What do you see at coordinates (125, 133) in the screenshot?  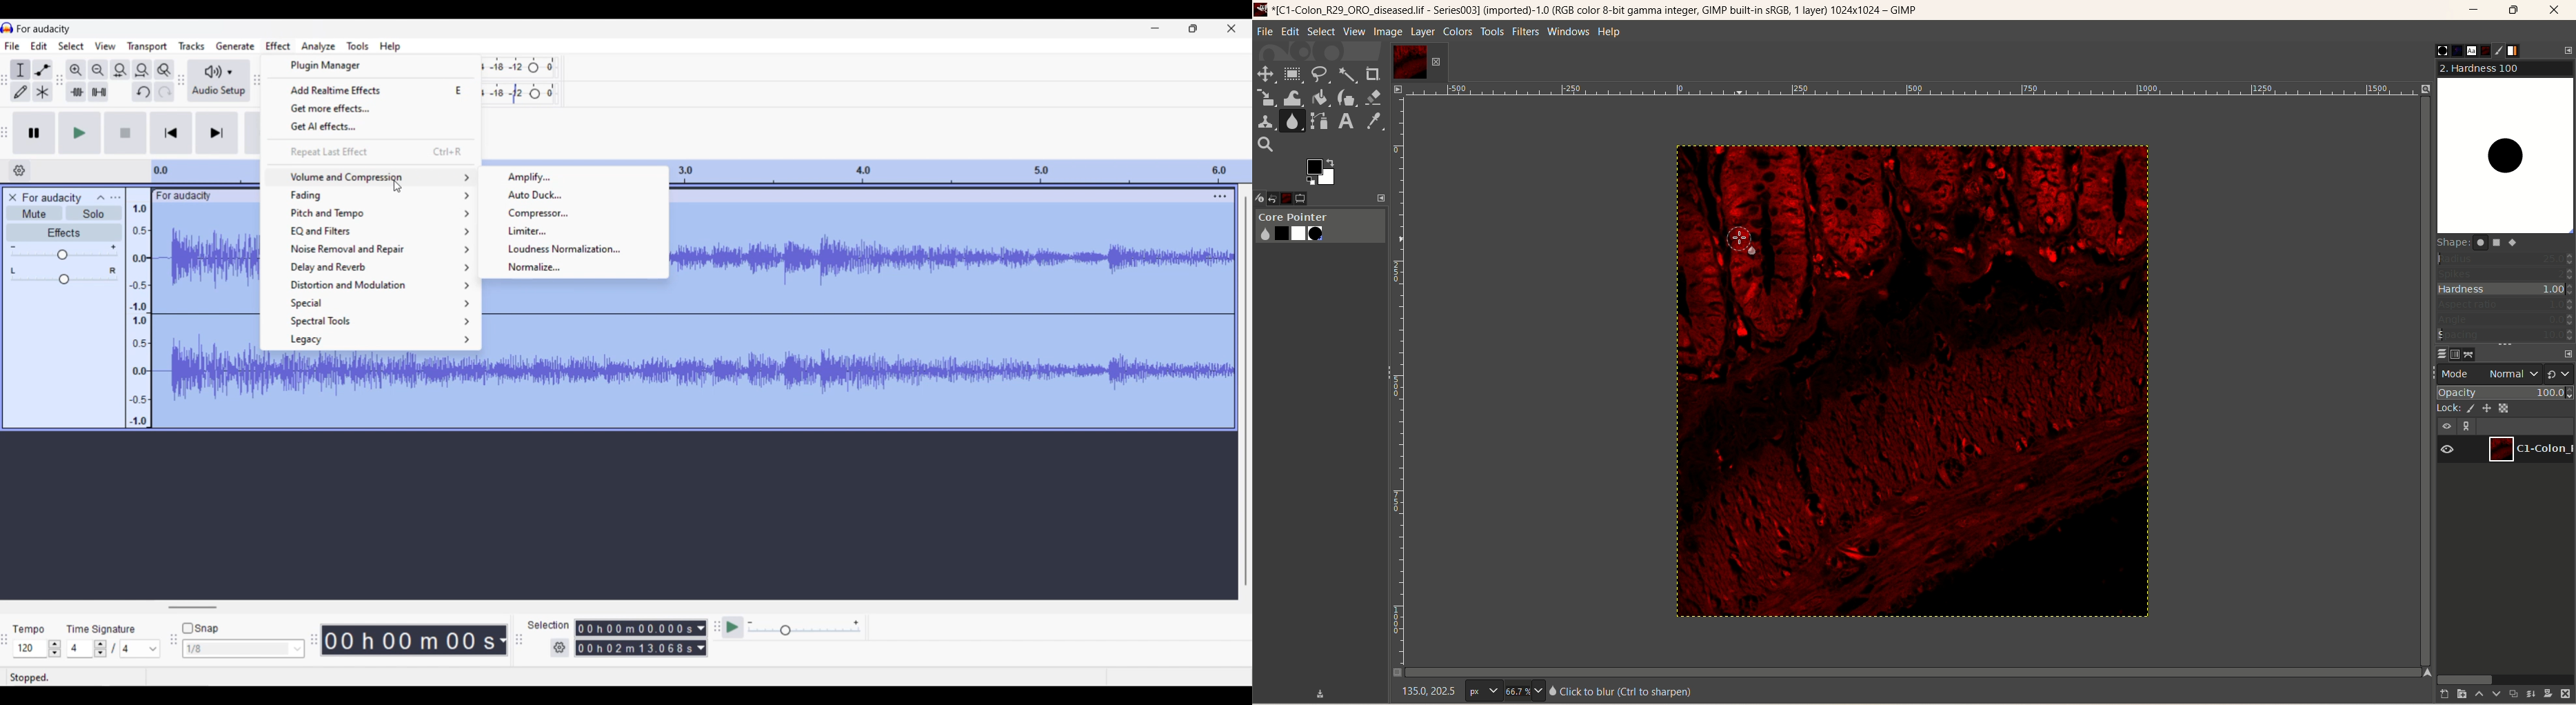 I see `Stop` at bounding box center [125, 133].